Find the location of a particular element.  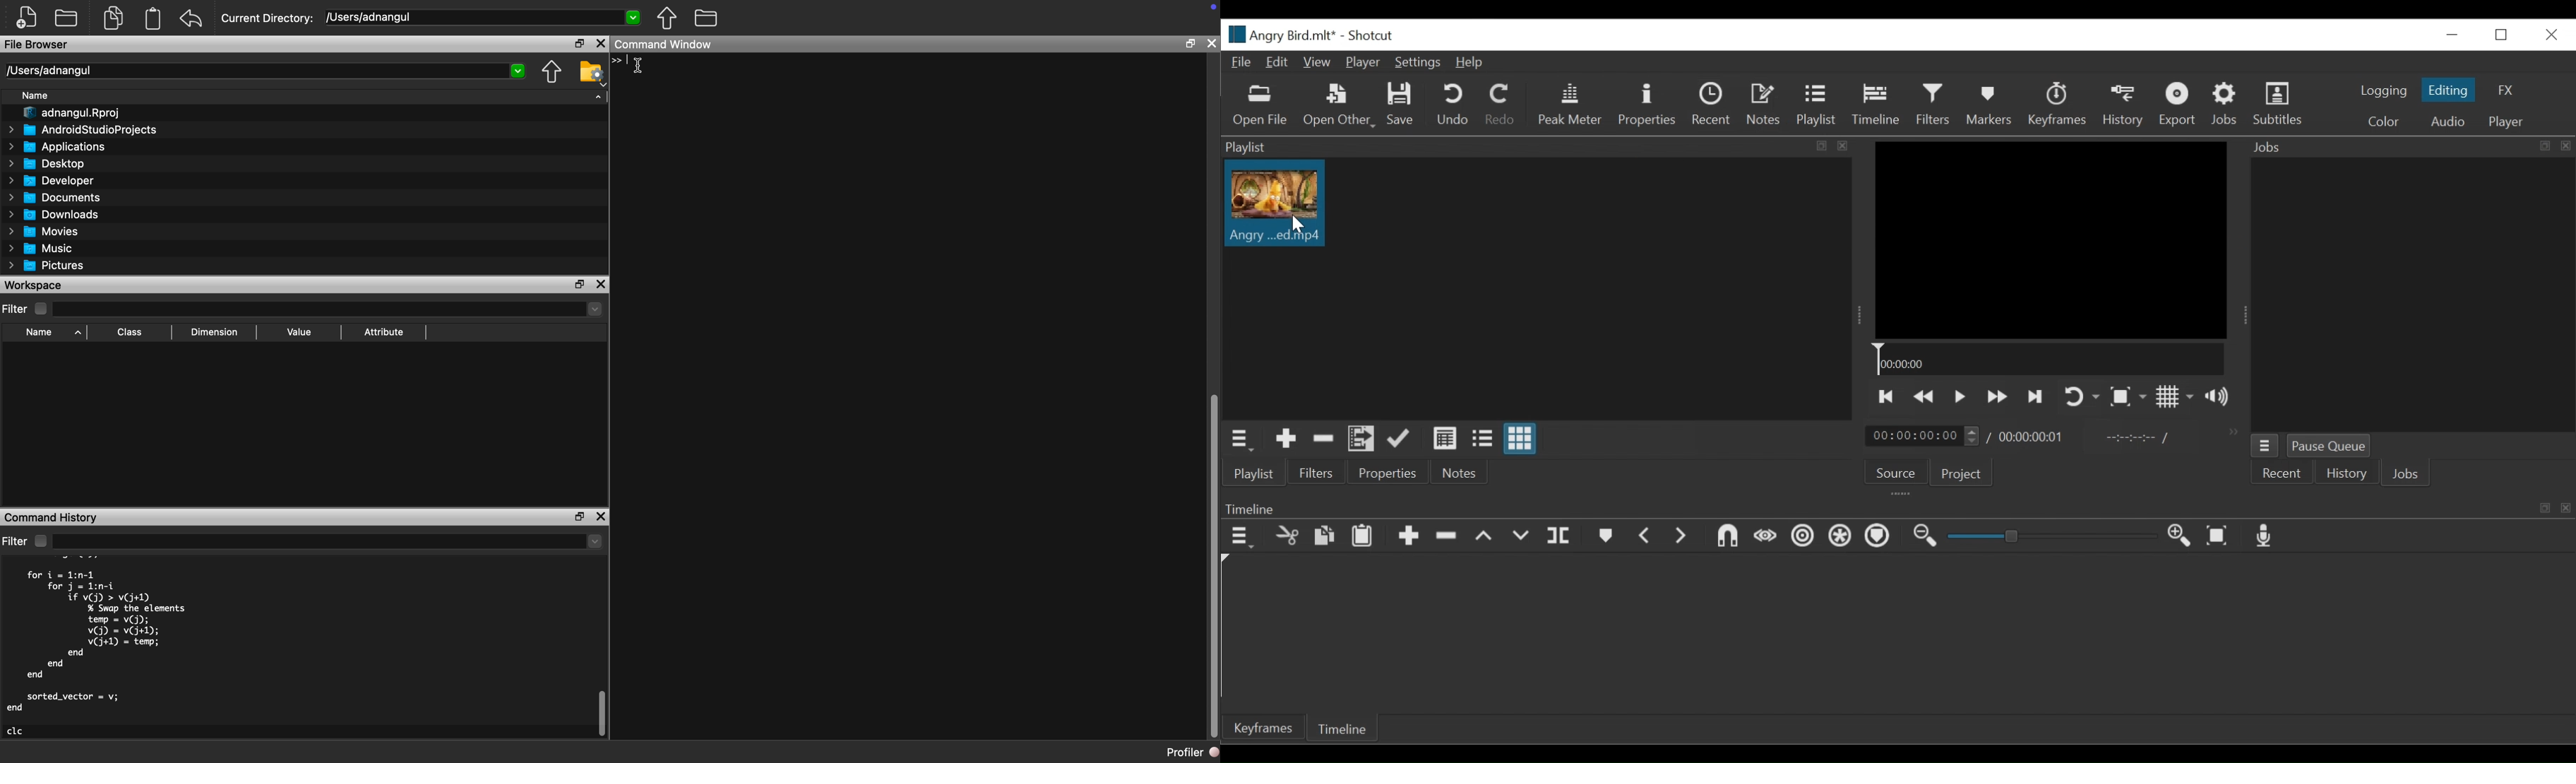

Remove cut is located at coordinates (1321, 439).